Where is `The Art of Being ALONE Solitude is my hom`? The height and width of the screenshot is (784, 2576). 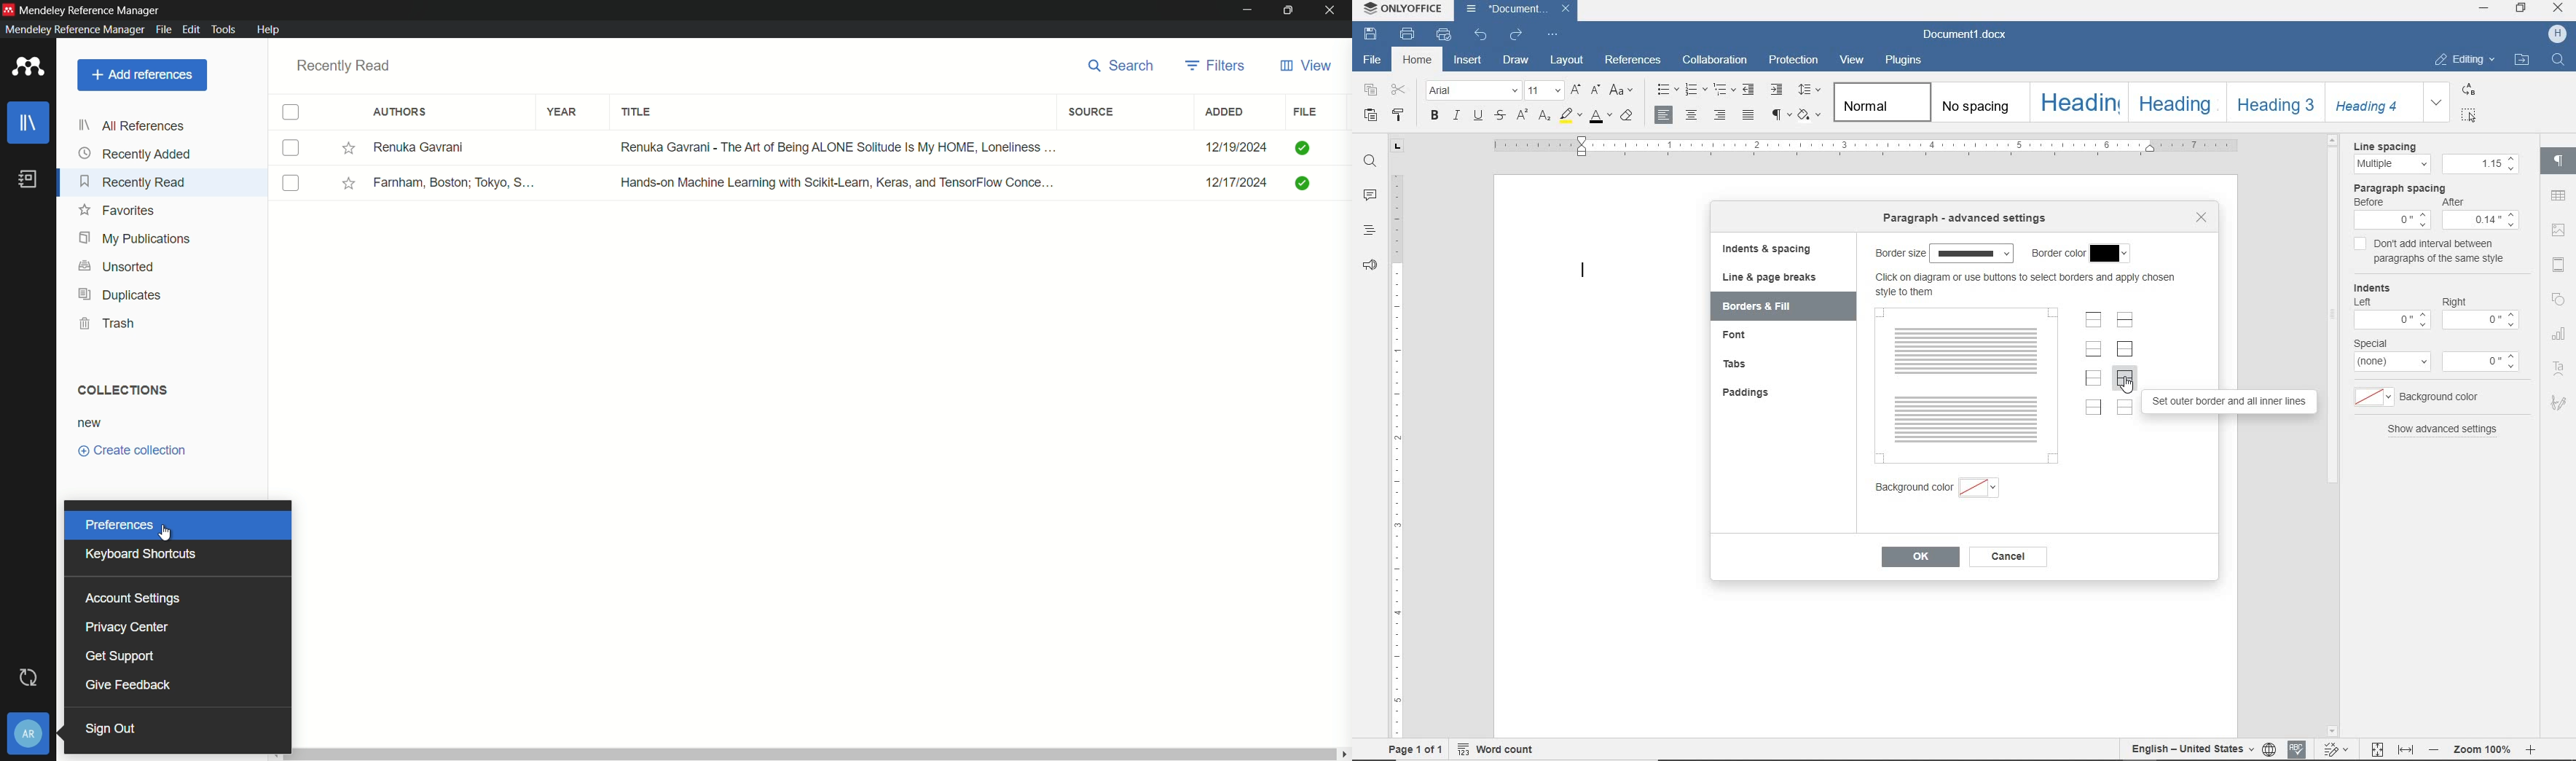
The Art of Being ALONE Solitude is my hom is located at coordinates (837, 148).